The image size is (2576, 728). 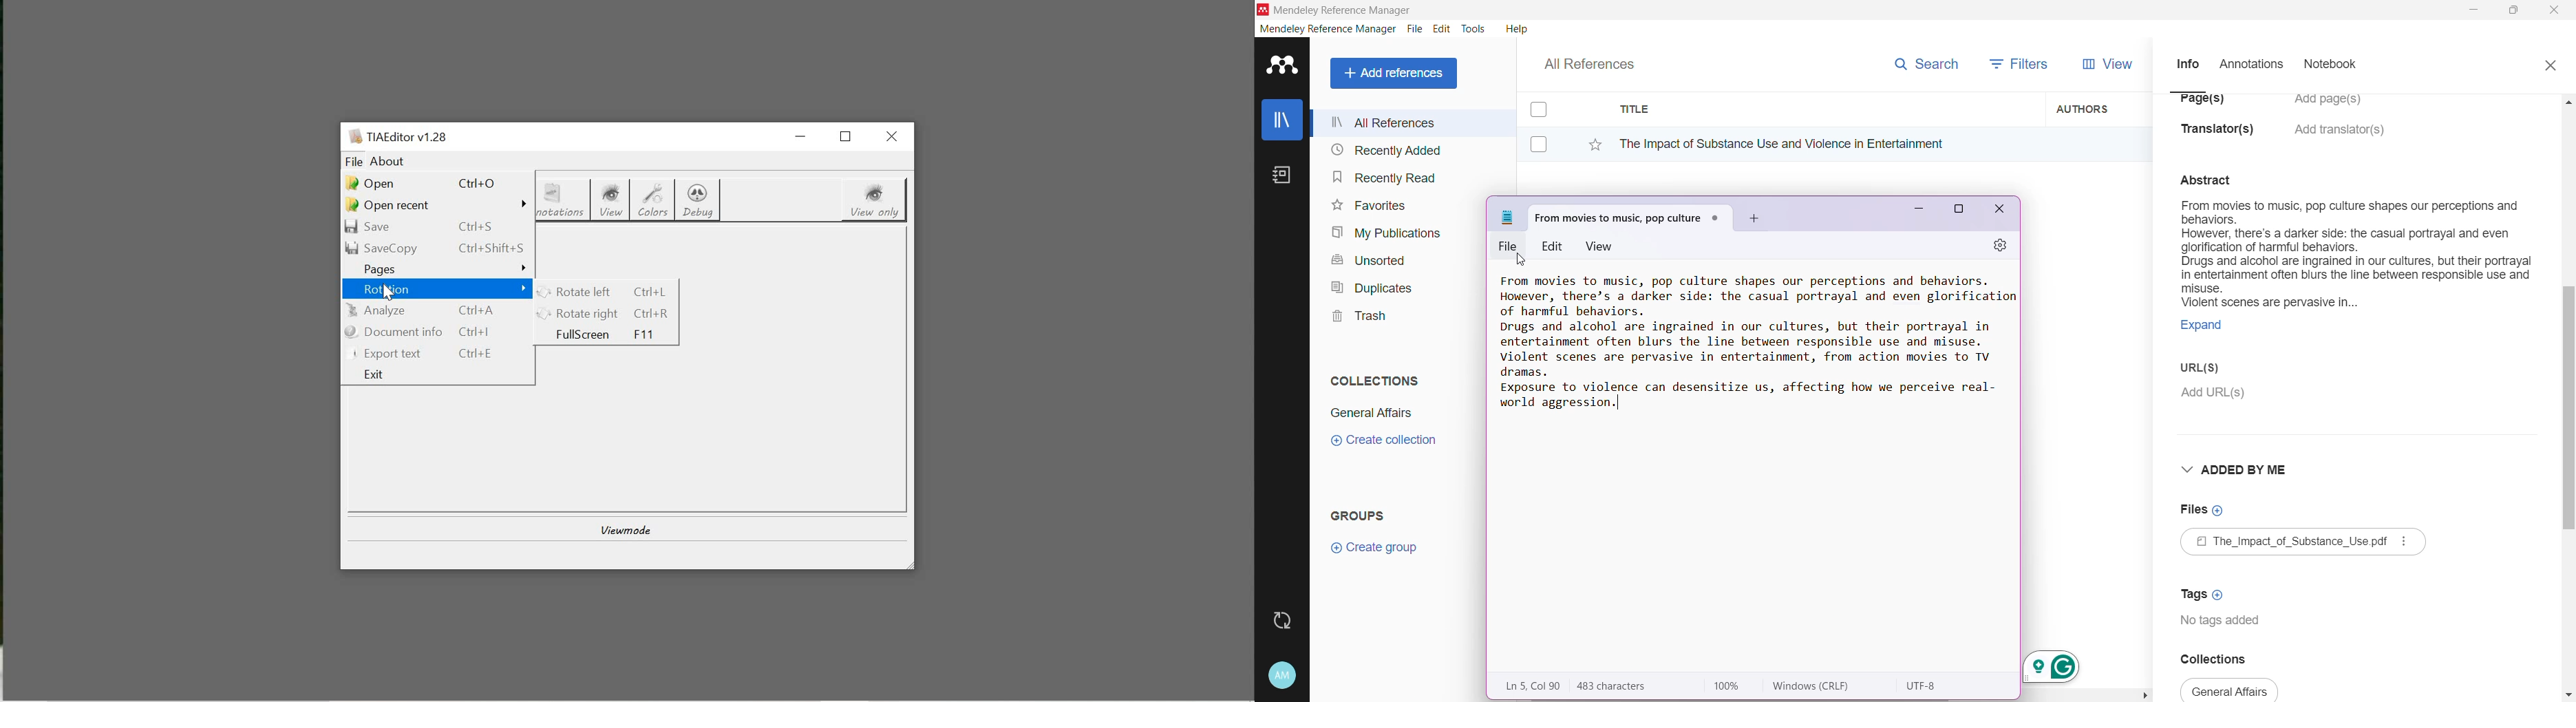 What do you see at coordinates (2555, 11) in the screenshot?
I see `Close` at bounding box center [2555, 11].